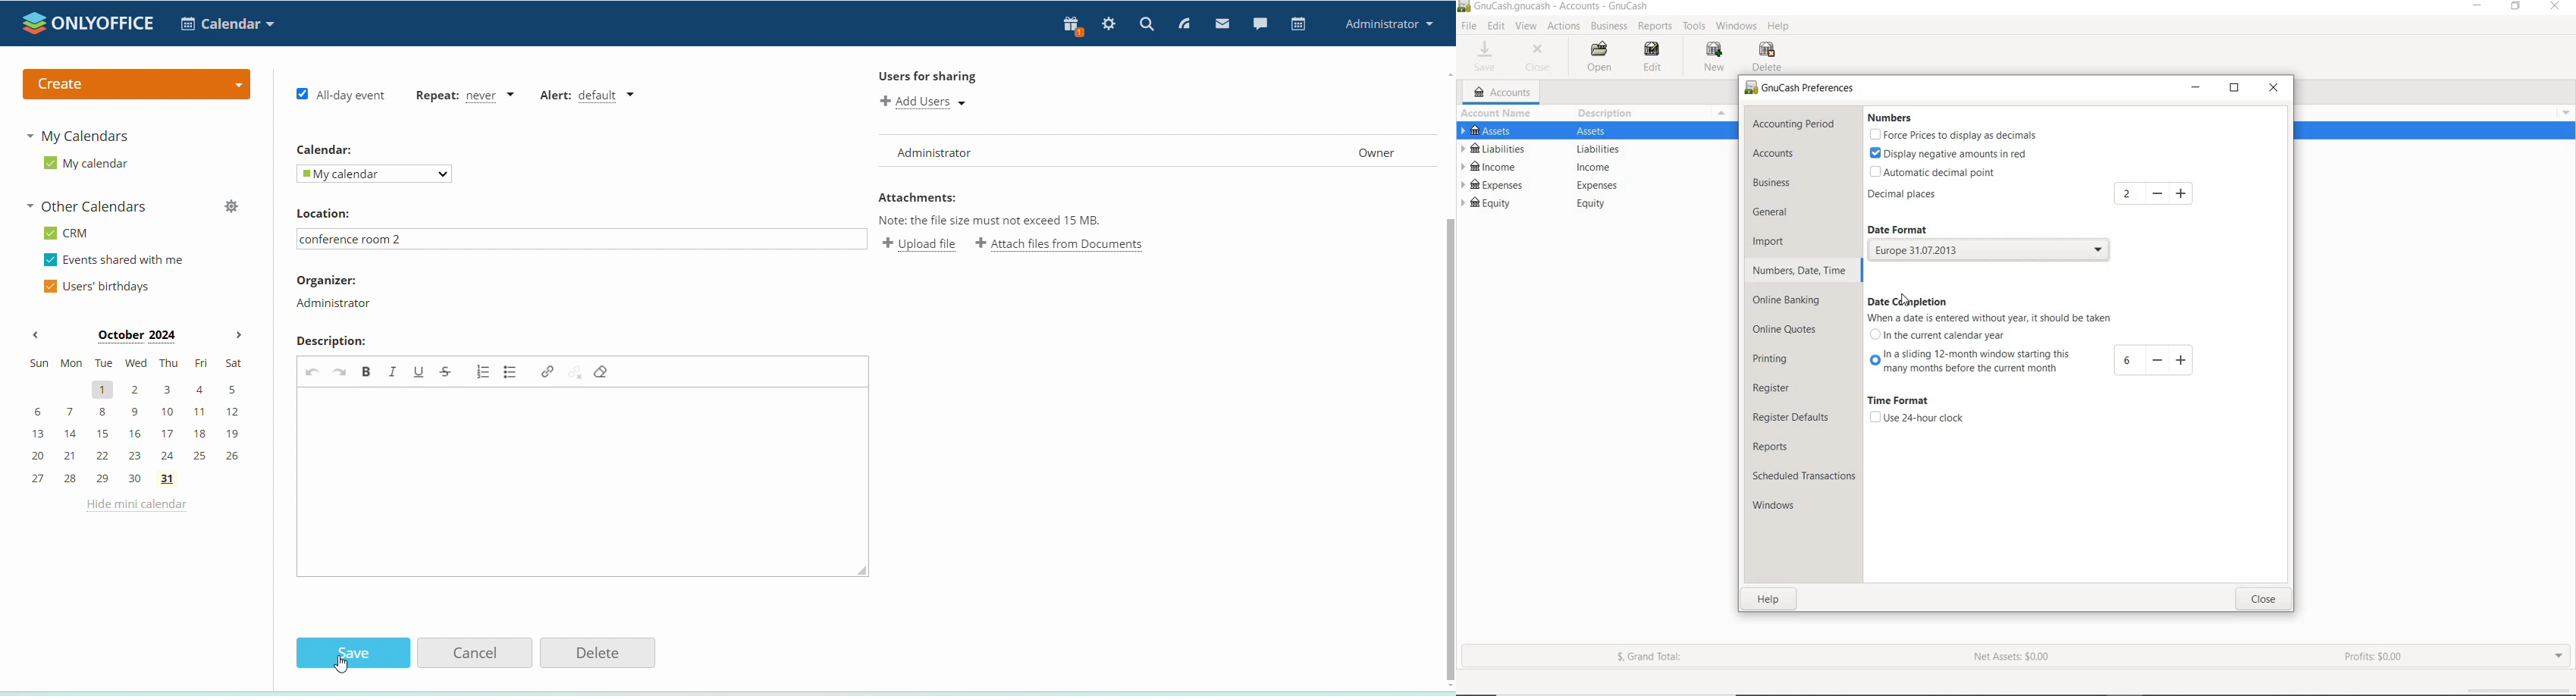 This screenshot has height=700, width=2576. Describe the element at coordinates (992, 221) in the screenshot. I see `Note: the file size must not exceed 15 mb` at that location.